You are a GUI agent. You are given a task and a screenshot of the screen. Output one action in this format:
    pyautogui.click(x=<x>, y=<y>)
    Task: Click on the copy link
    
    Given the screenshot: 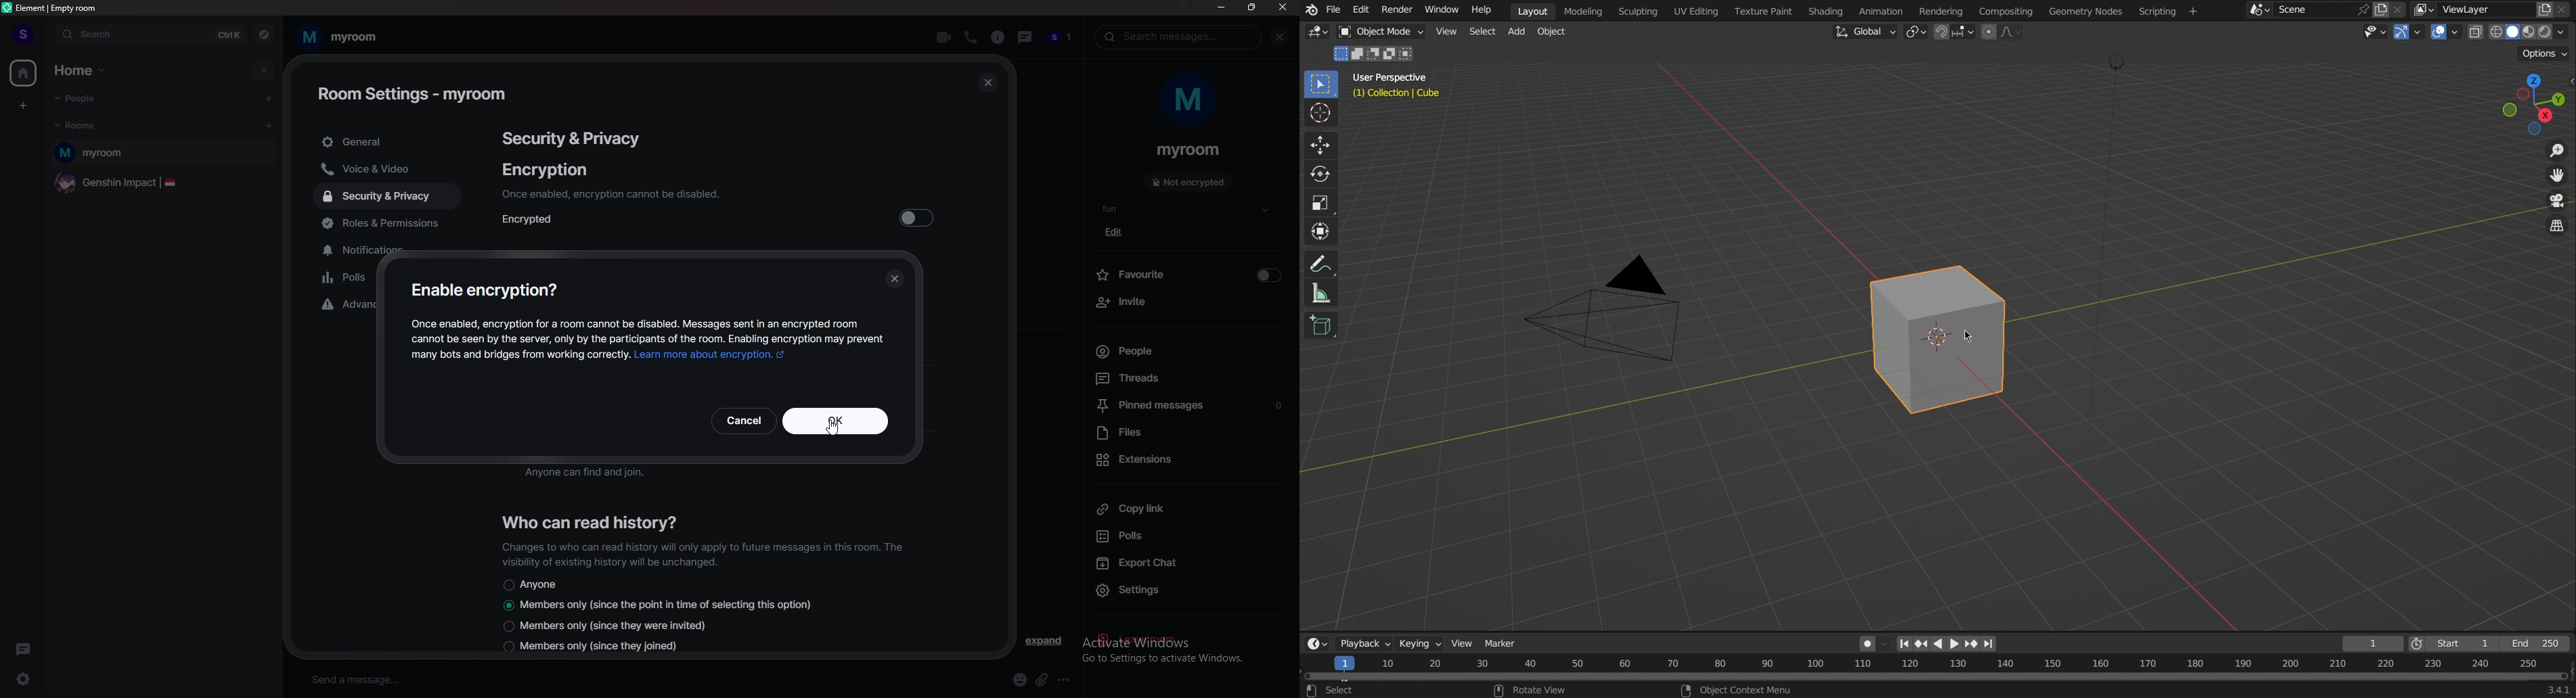 What is the action you would take?
    pyautogui.click(x=1184, y=509)
    